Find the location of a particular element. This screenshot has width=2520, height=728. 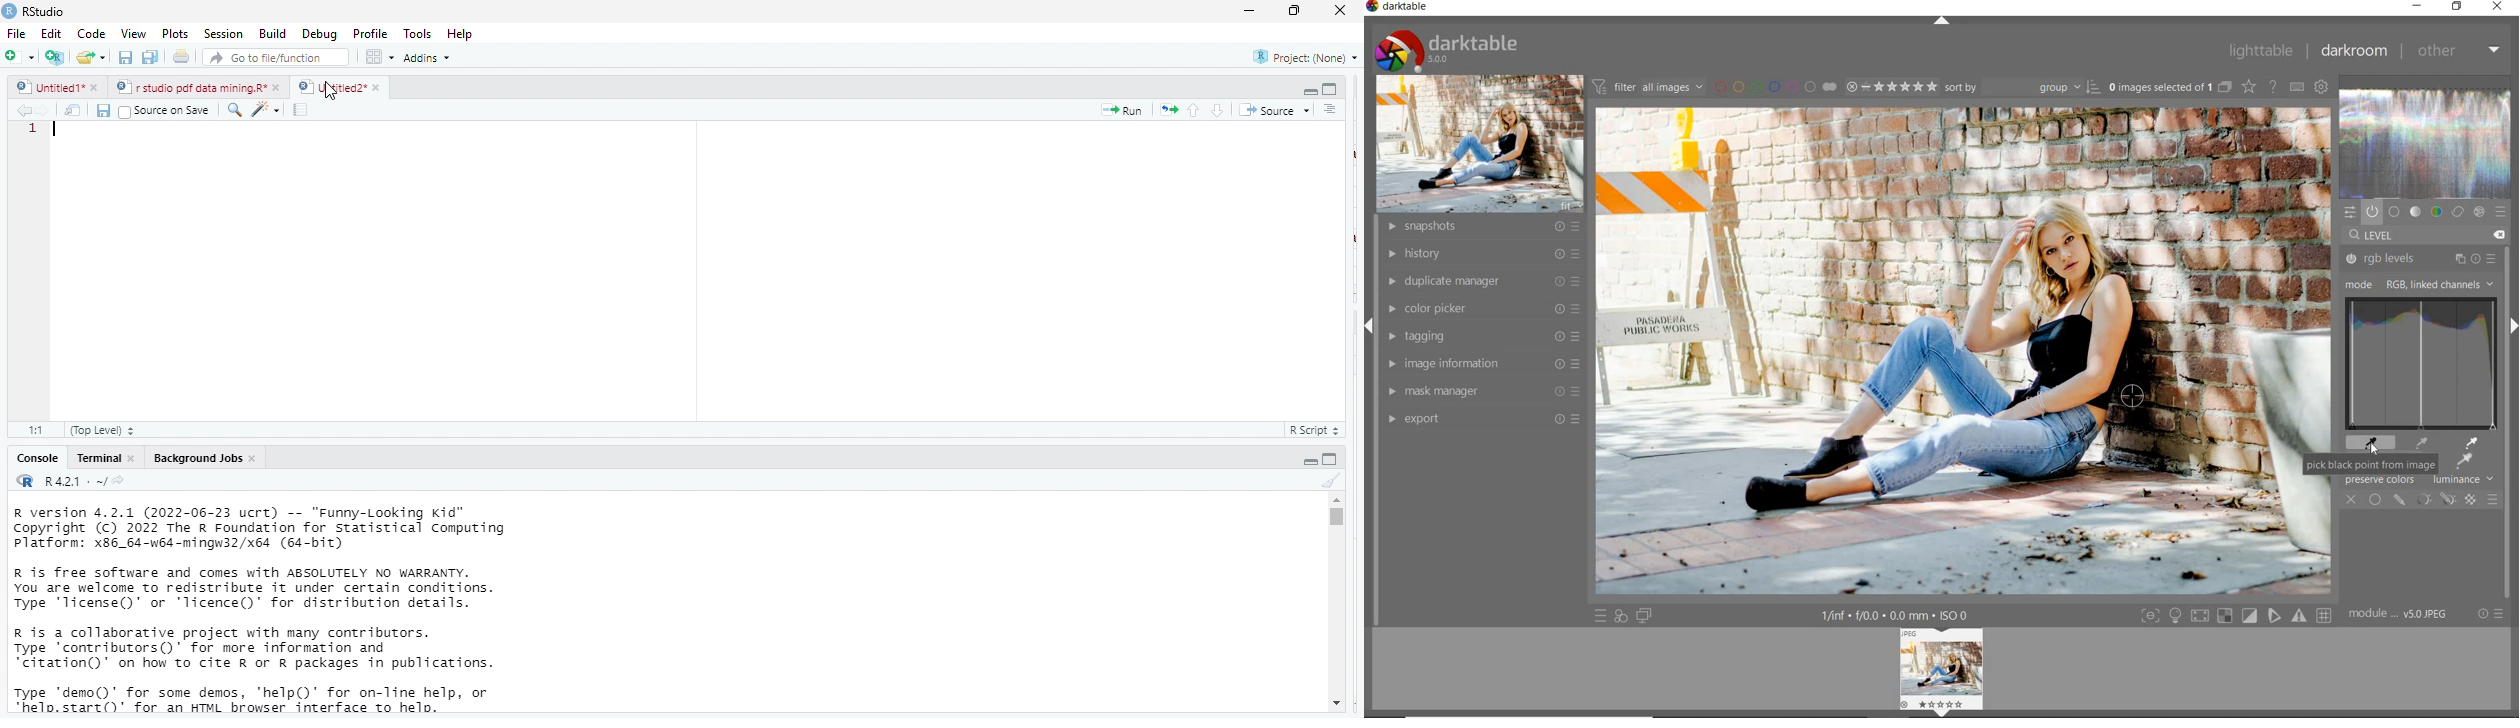

minimize is located at coordinates (2418, 7).